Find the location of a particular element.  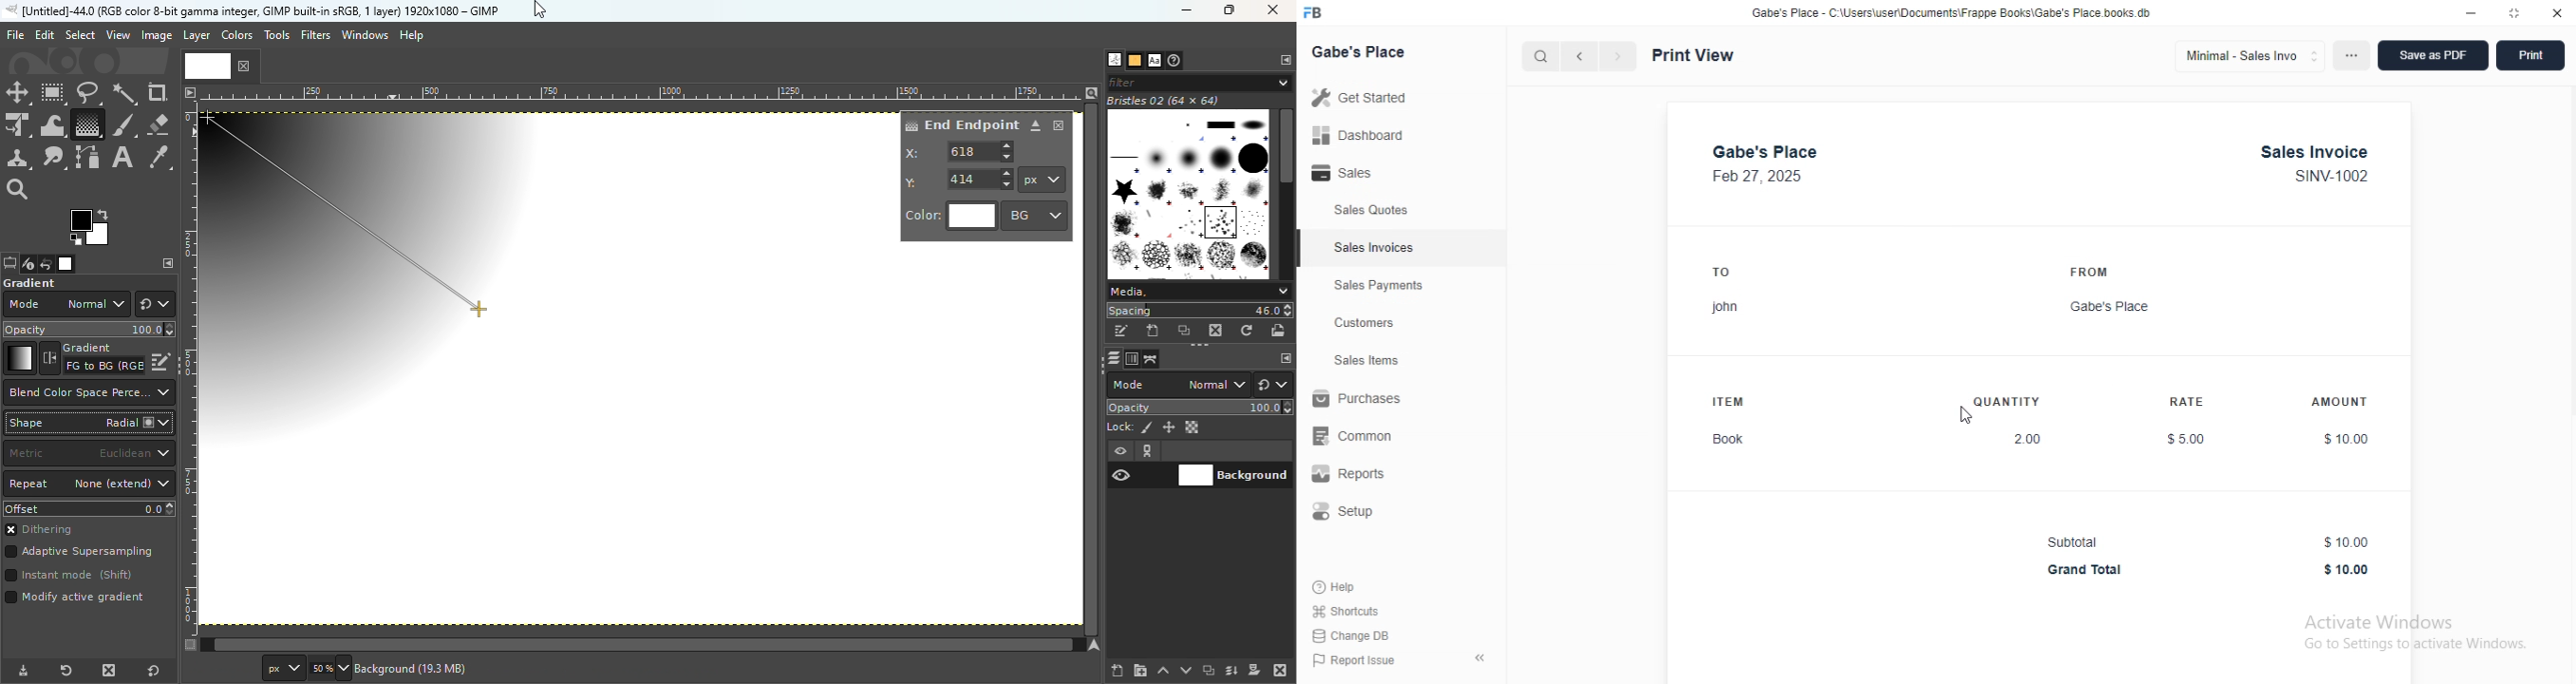

Zoom tool is located at coordinates (19, 187).